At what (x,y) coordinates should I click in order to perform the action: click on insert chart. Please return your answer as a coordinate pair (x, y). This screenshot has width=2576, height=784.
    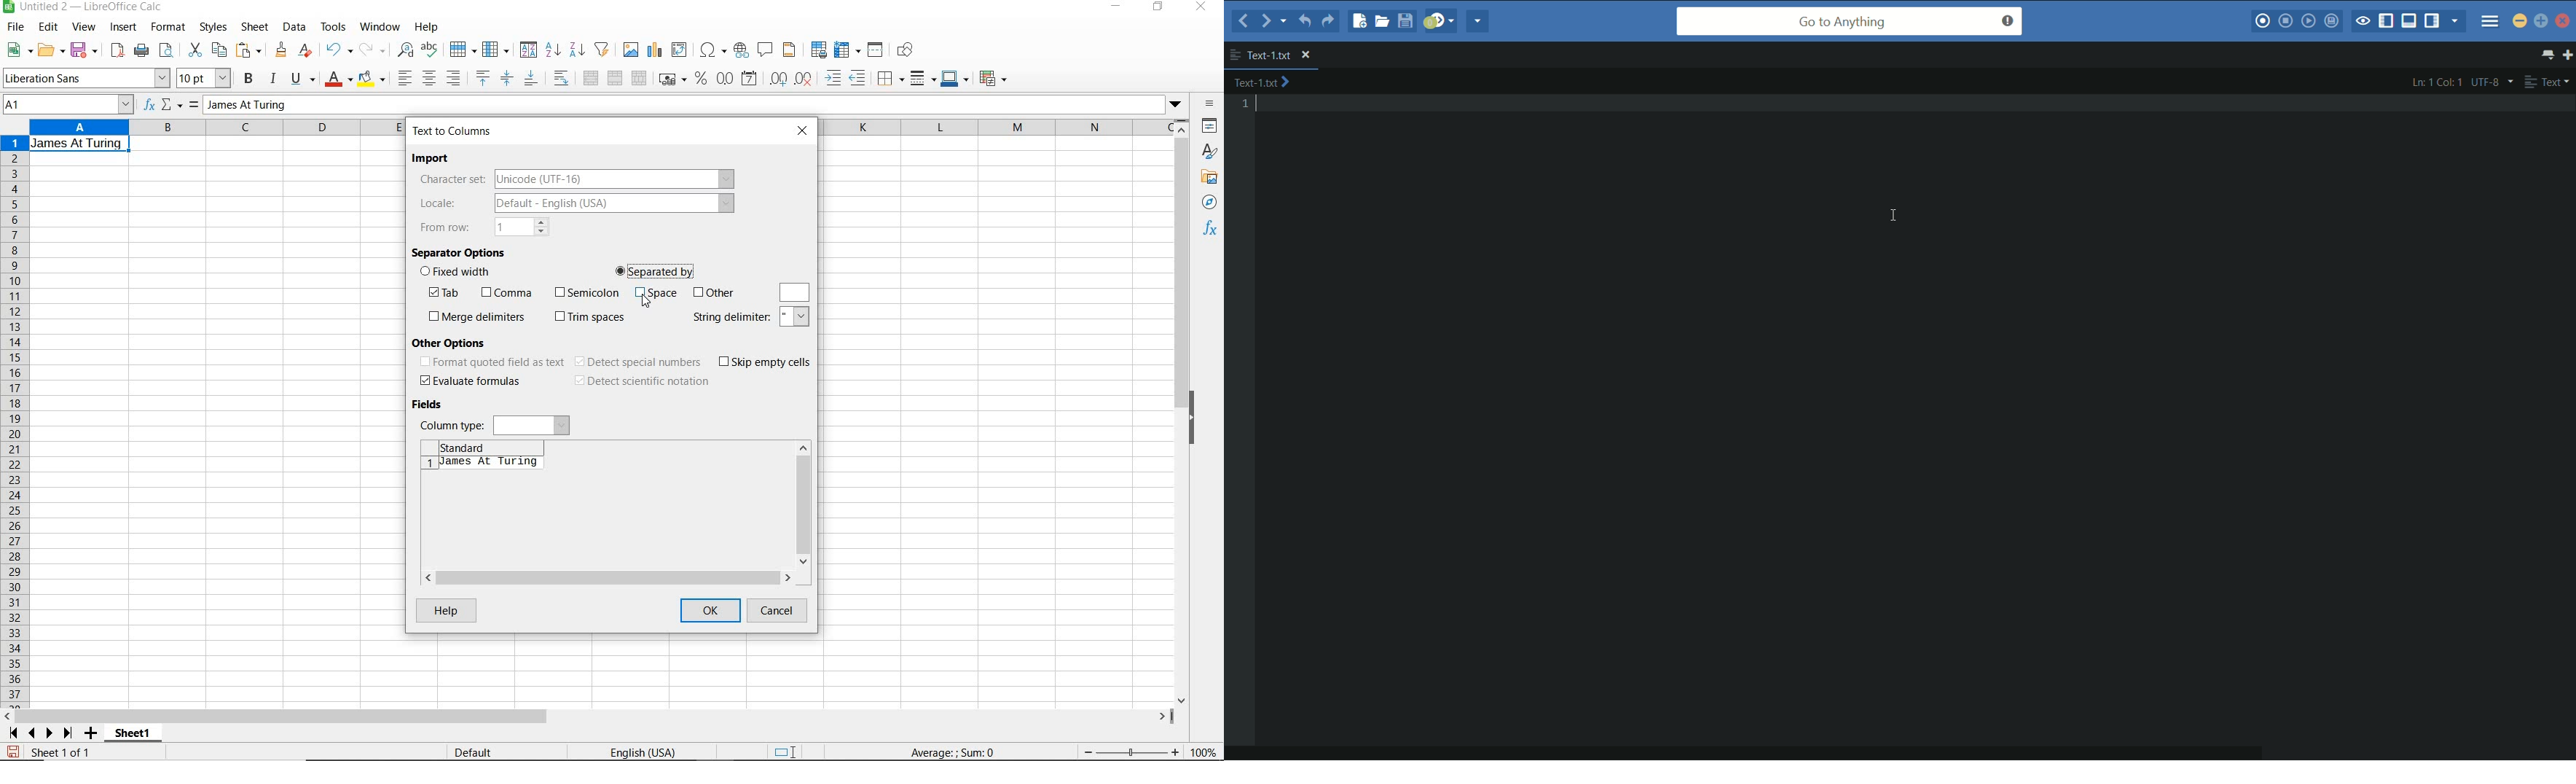
    Looking at the image, I should click on (655, 50).